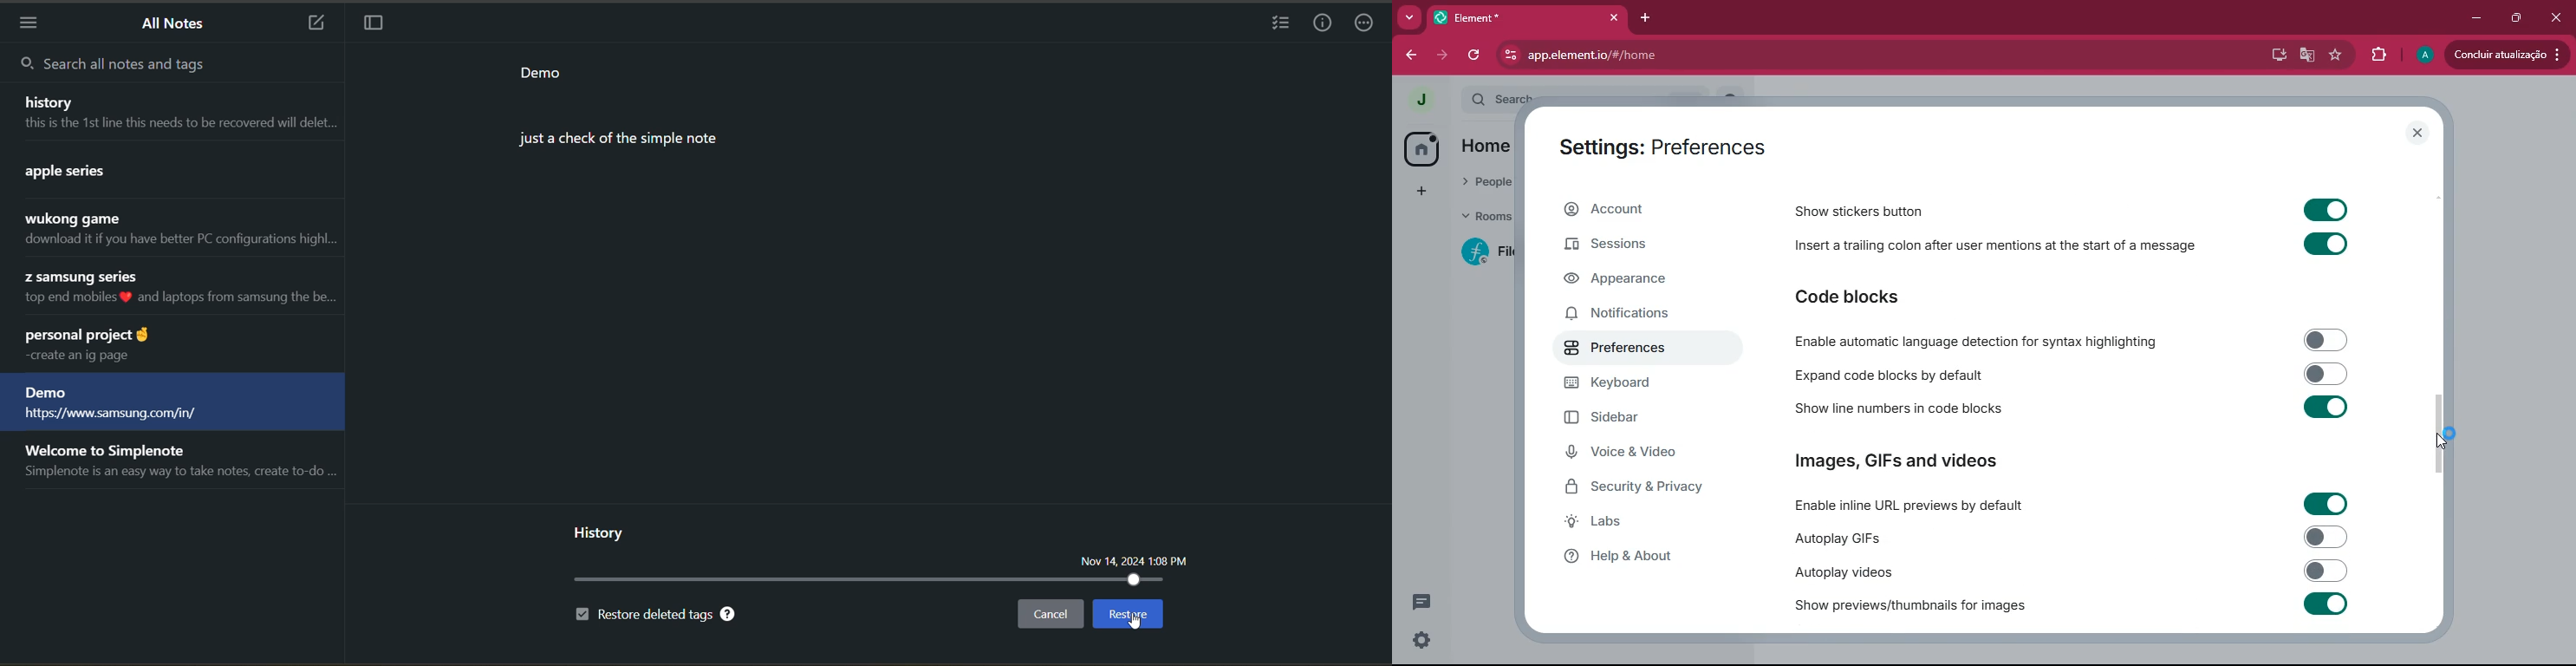 This screenshot has height=672, width=2576. What do you see at coordinates (1139, 625) in the screenshot?
I see `cursor` at bounding box center [1139, 625].